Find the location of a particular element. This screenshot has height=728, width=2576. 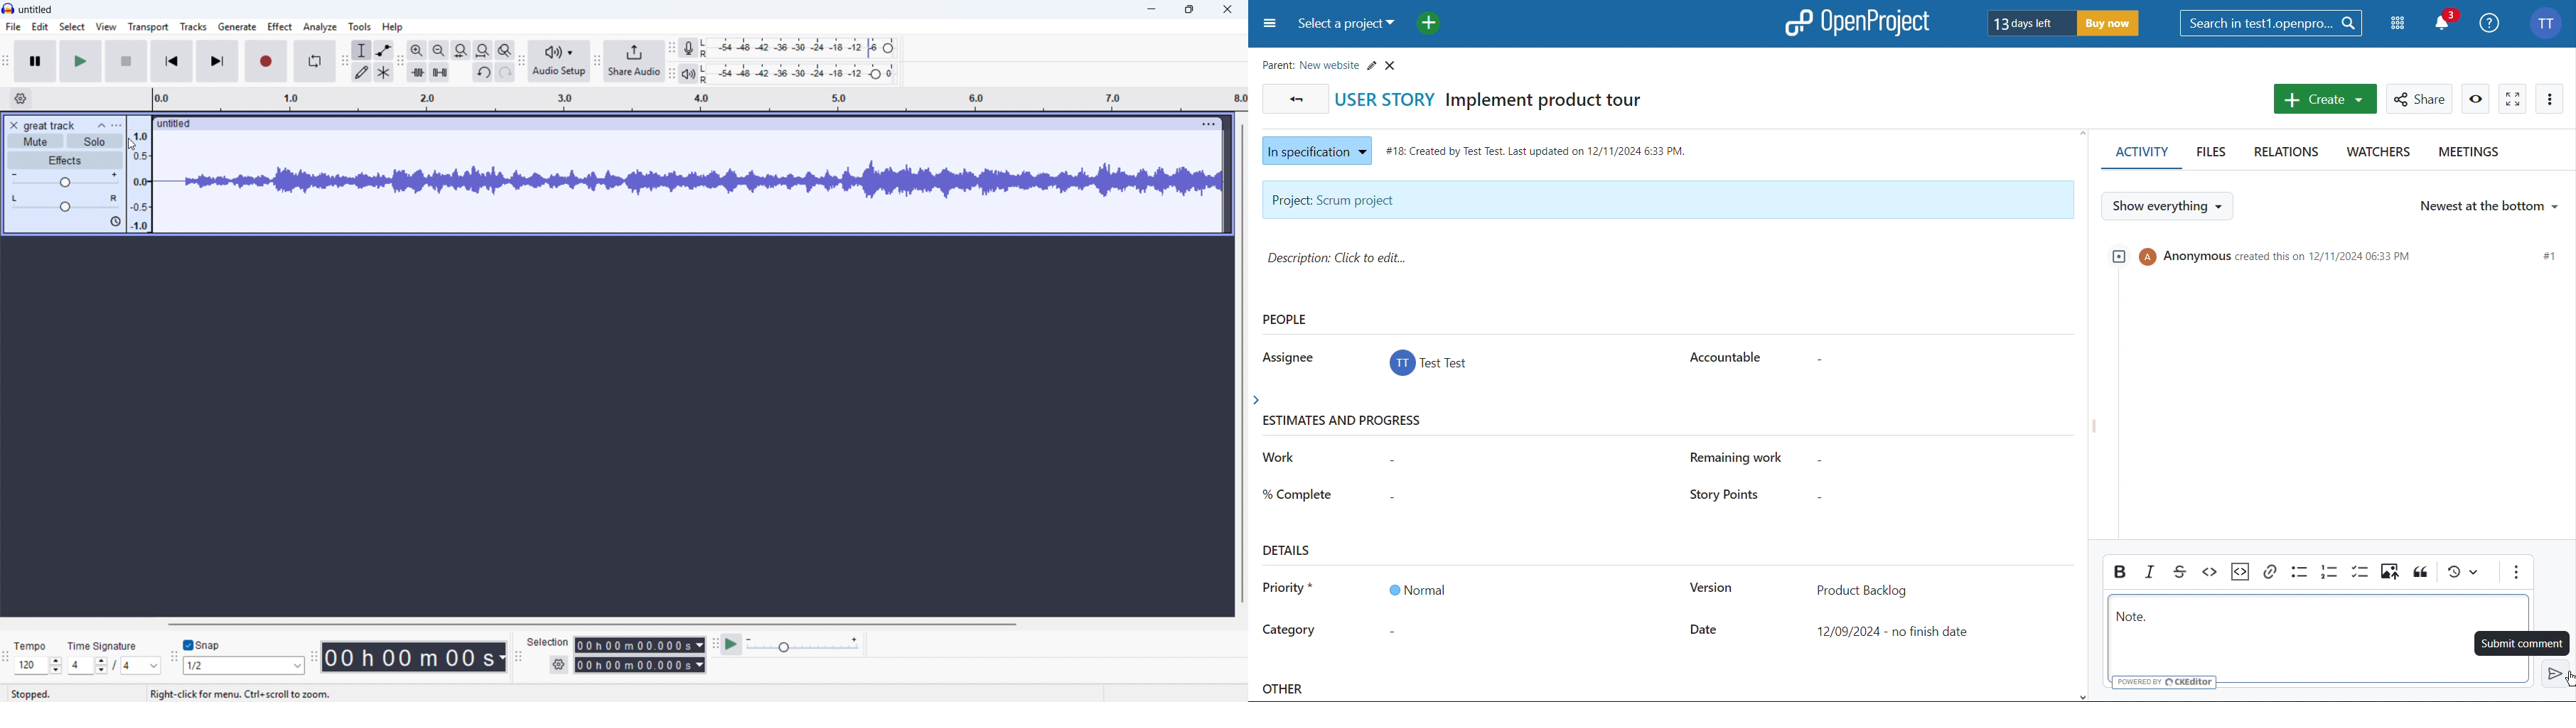

Snapping toolbar  is located at coordinates (174, 658).